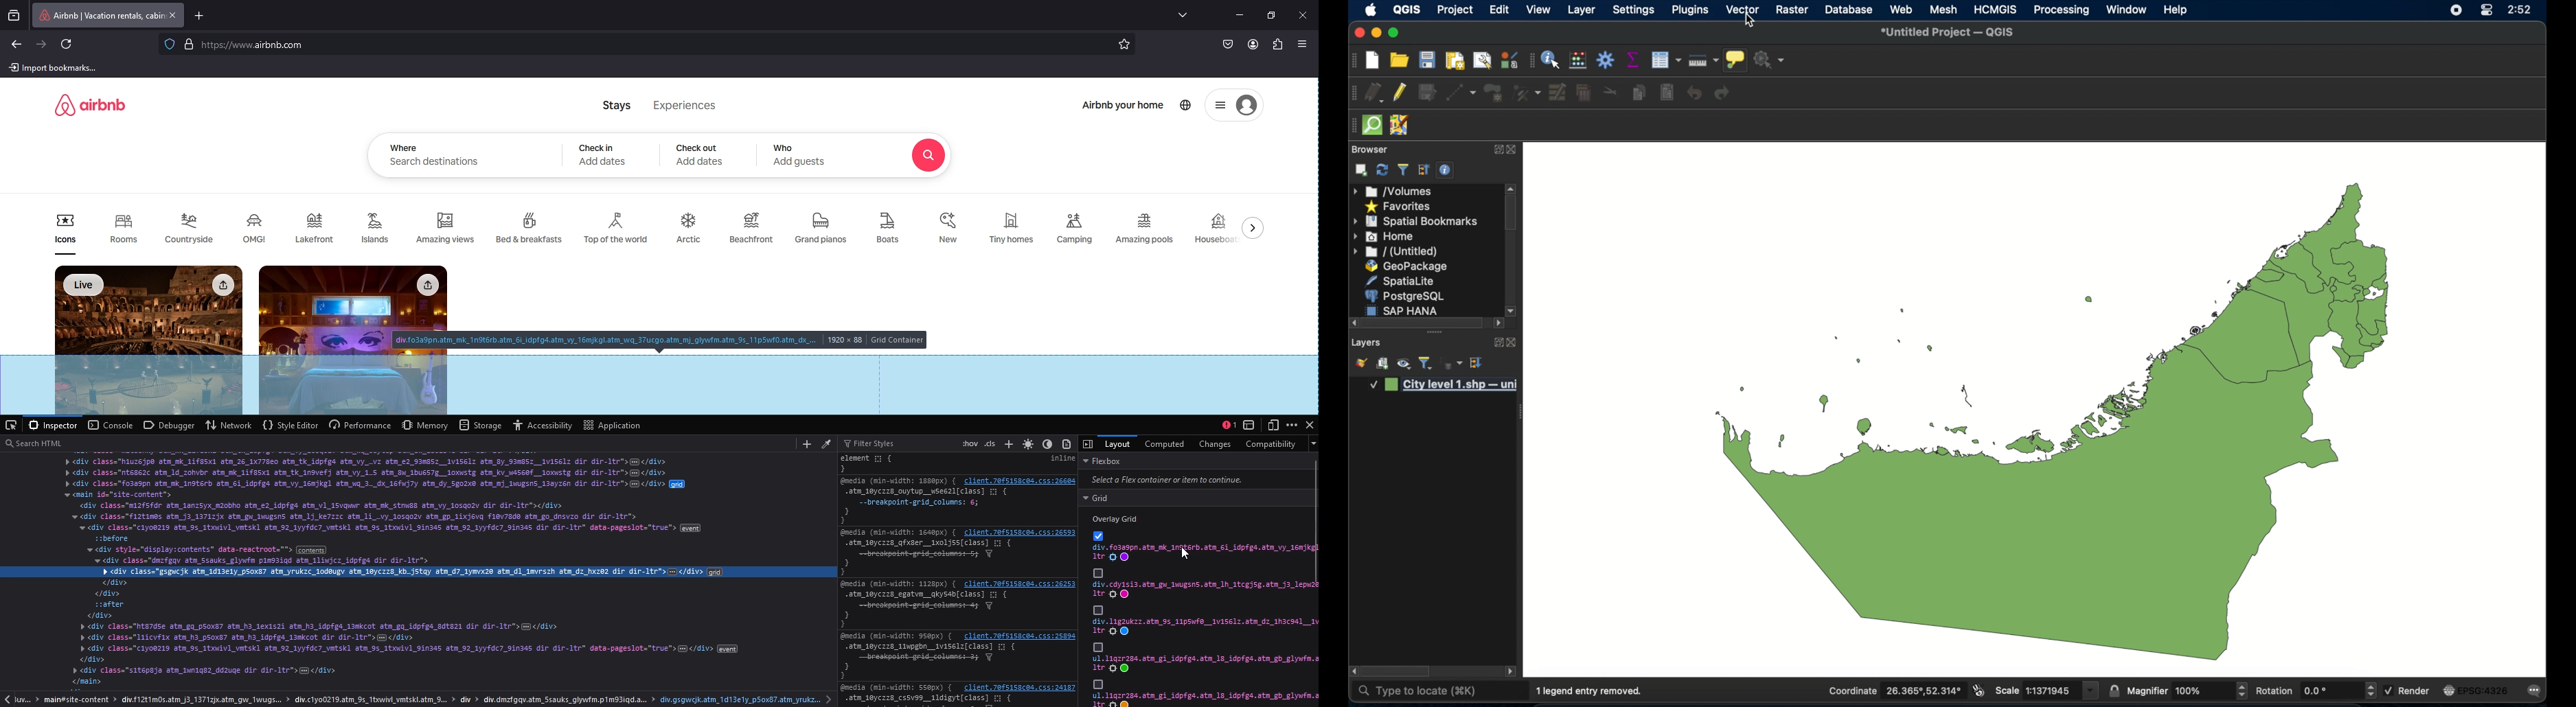 The height and width of the screenshot is (728, 2576). What do you see at coordinates (896, 688) in the screenshot?
I see `media query ` at bounding box center [896, 688].